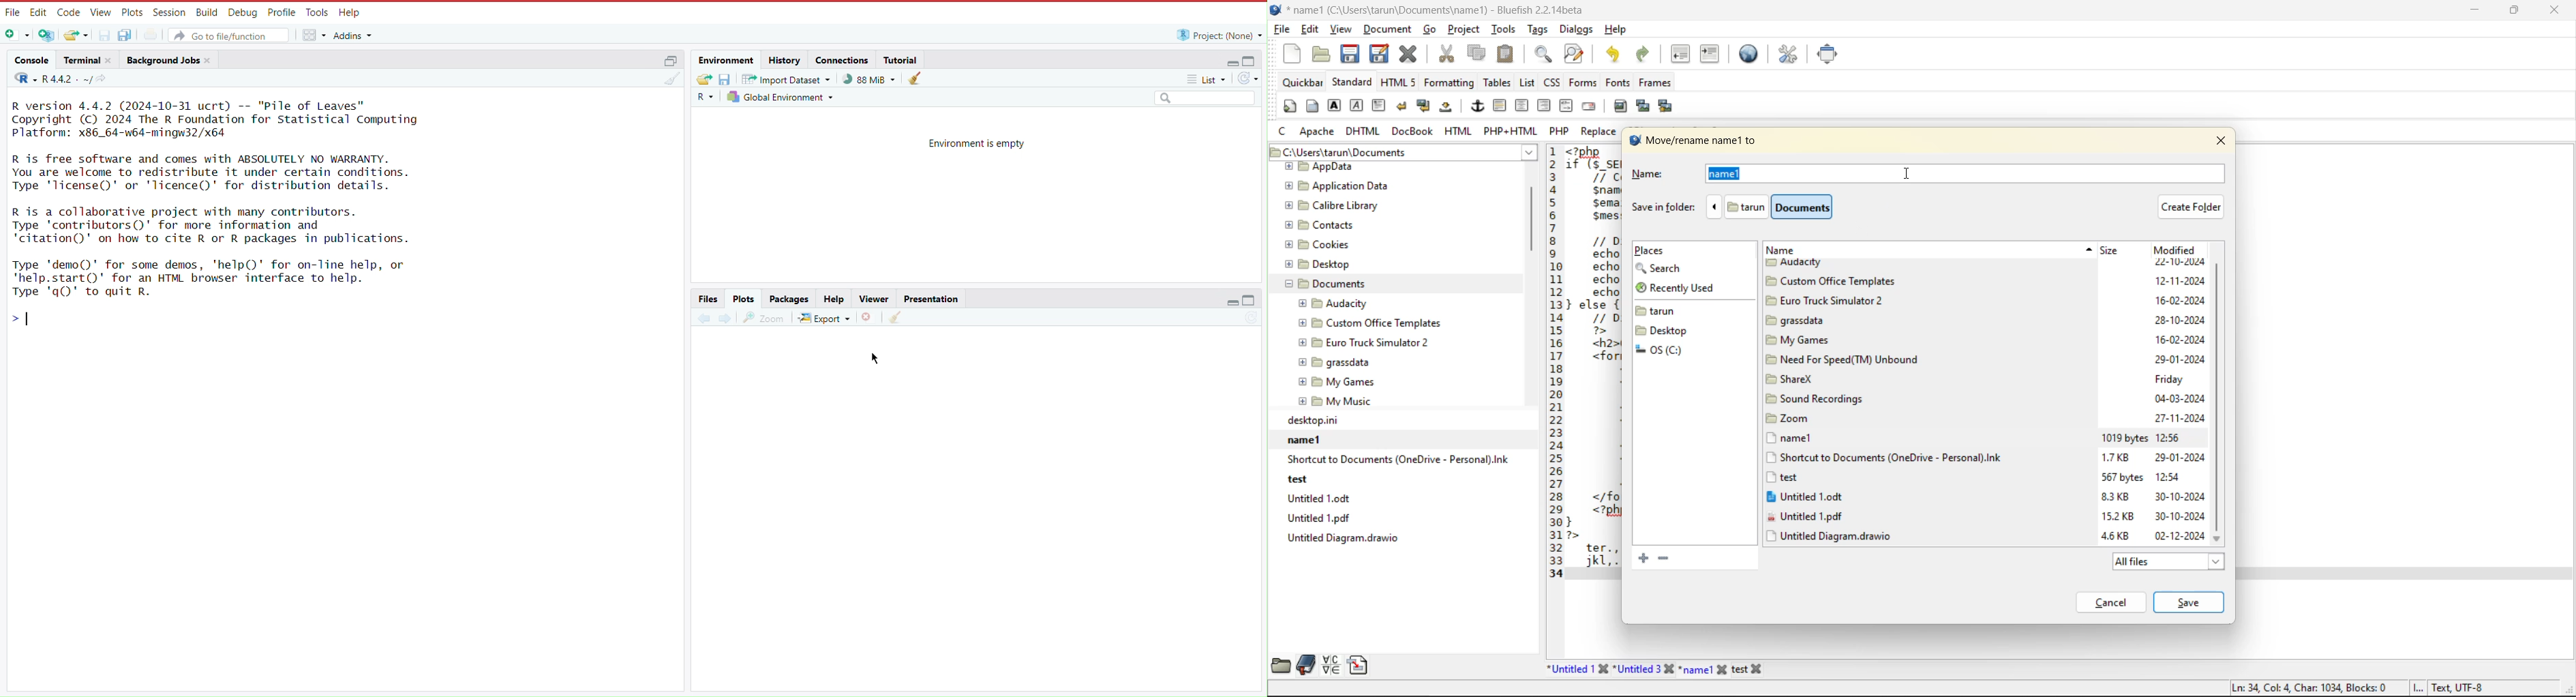  I want to click on Save current document (Ctrl + S), so click(104, 34).